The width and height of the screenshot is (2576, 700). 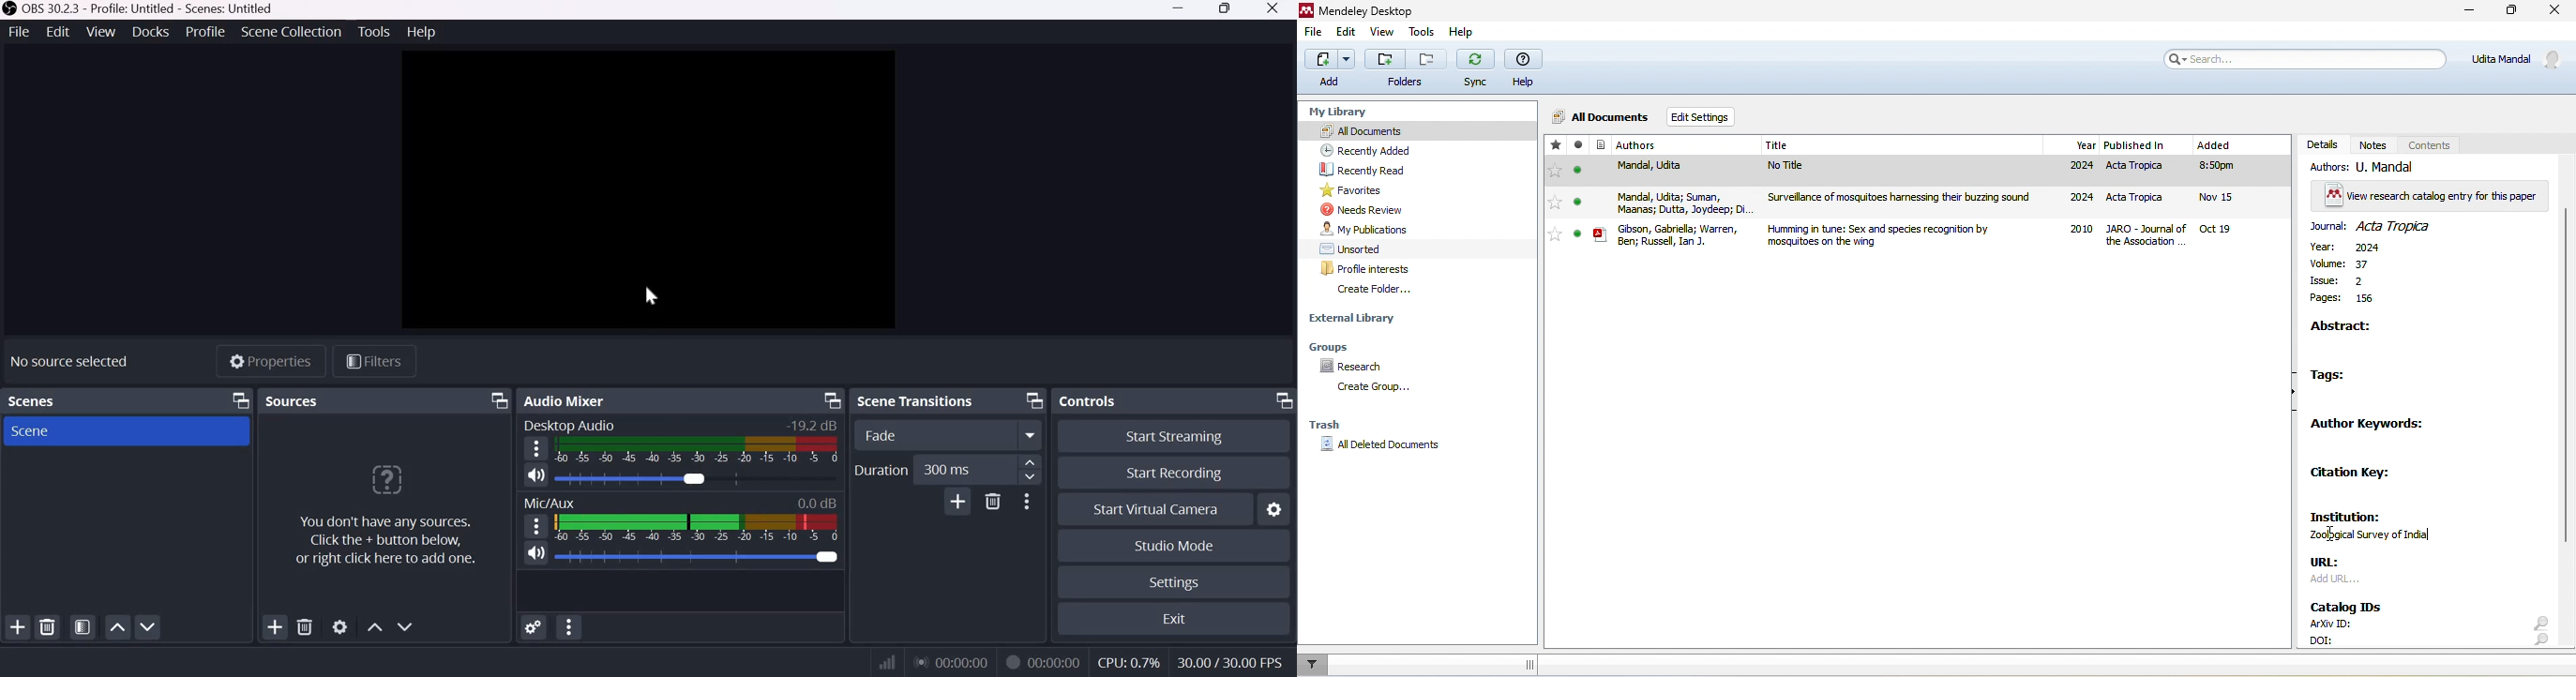 I want to click on Advanced Audio Properties, so click(x=533, y=628).